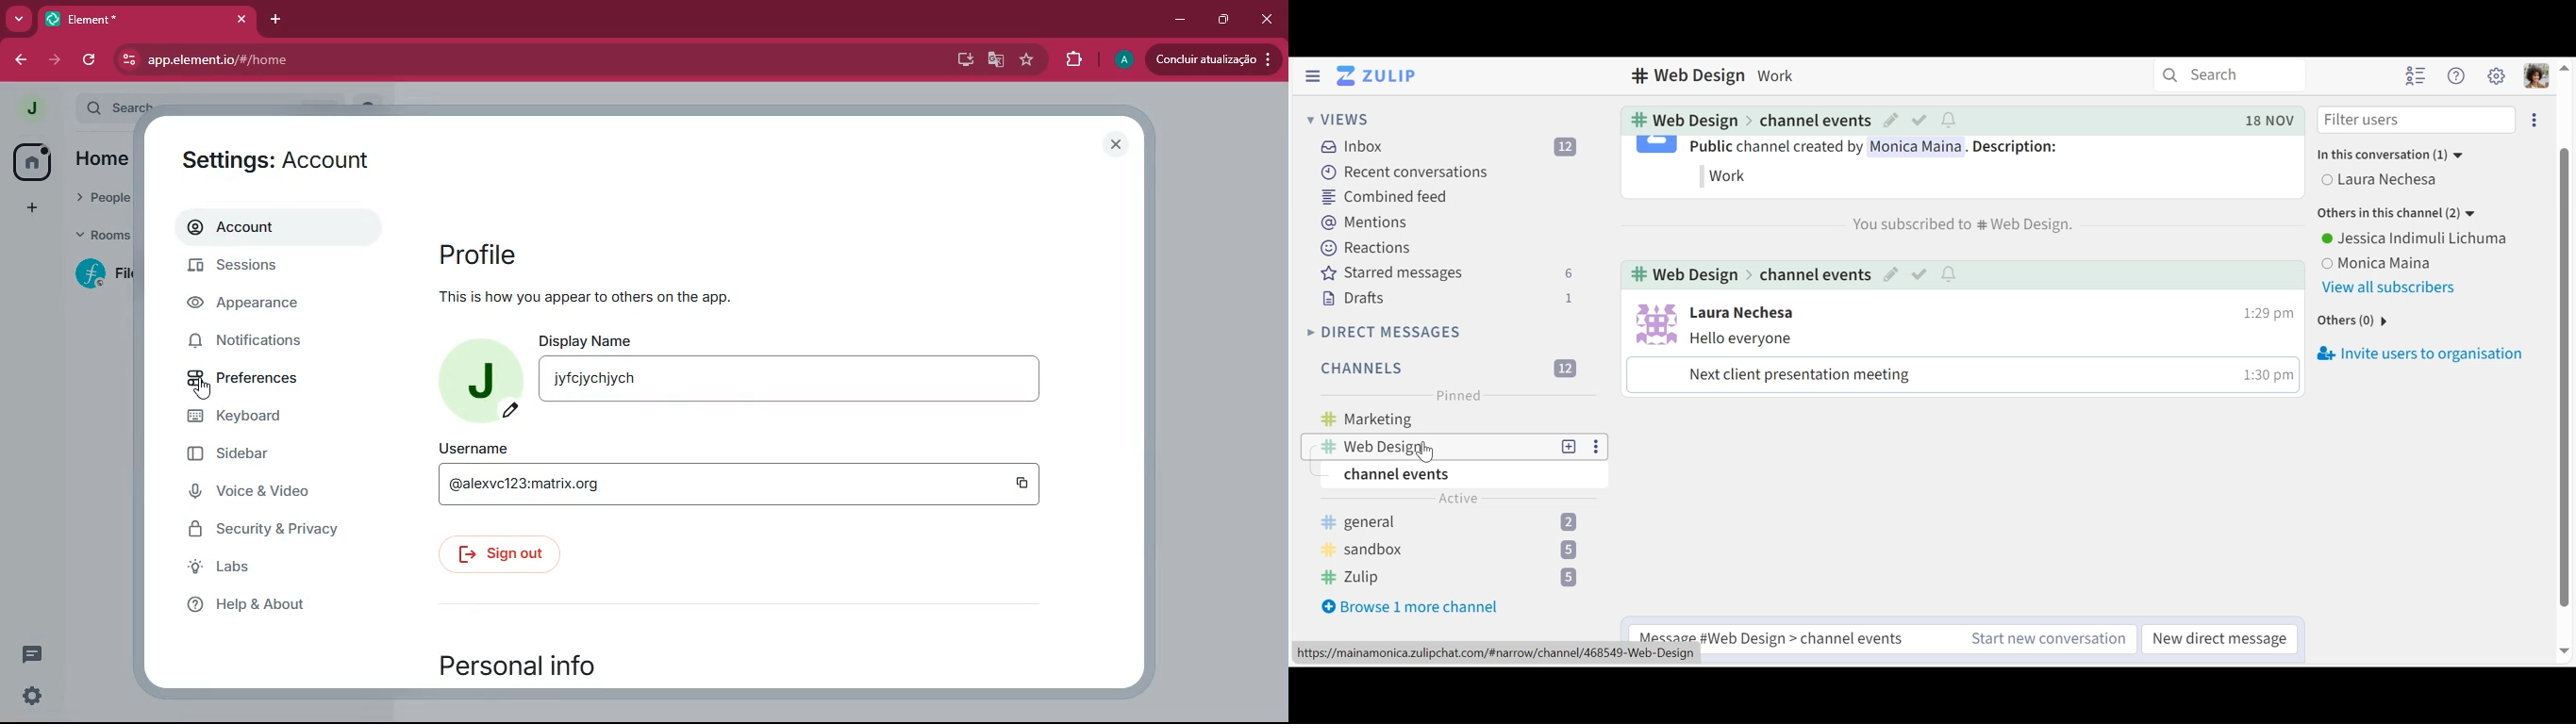 This screenshot has width=2576, height=728. What do you see at coordinates (1653, 322) in the screenshot?
I see `profile photo` at bounding box center [1653, 322].